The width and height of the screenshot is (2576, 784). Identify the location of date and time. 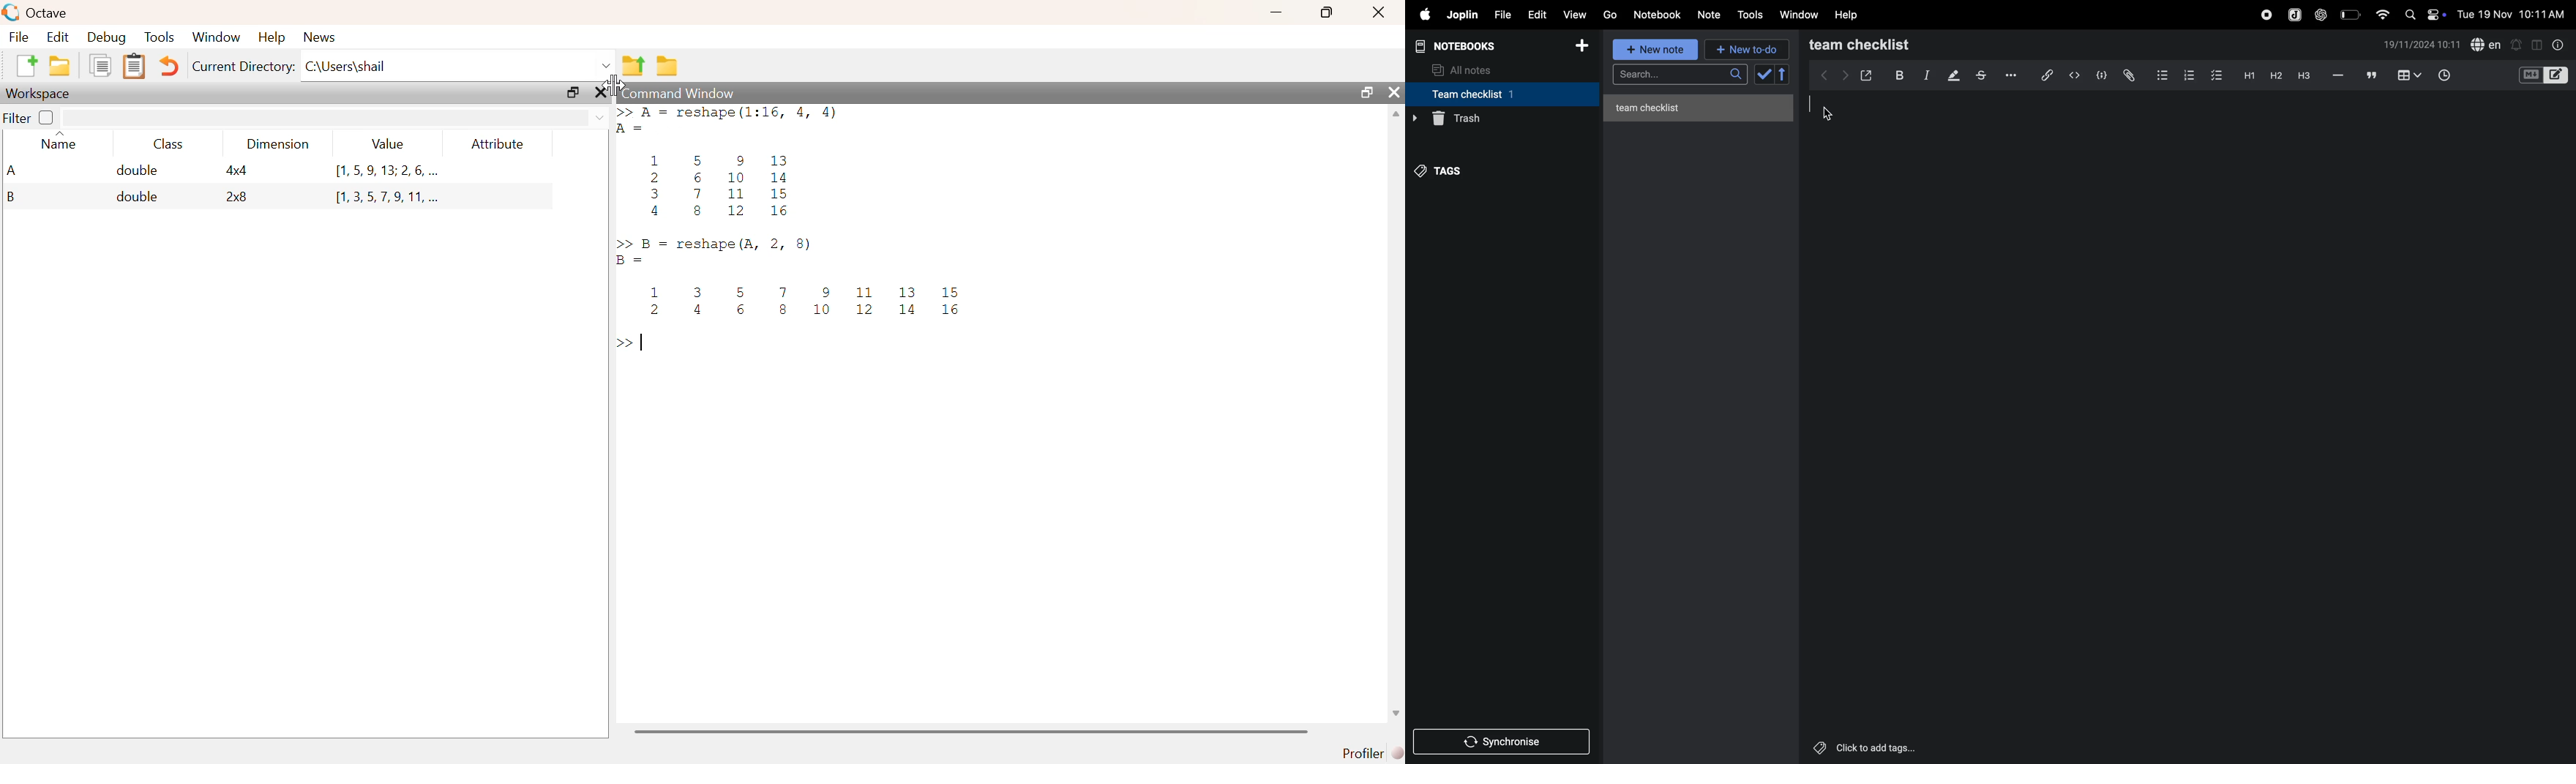
(2512, 15).